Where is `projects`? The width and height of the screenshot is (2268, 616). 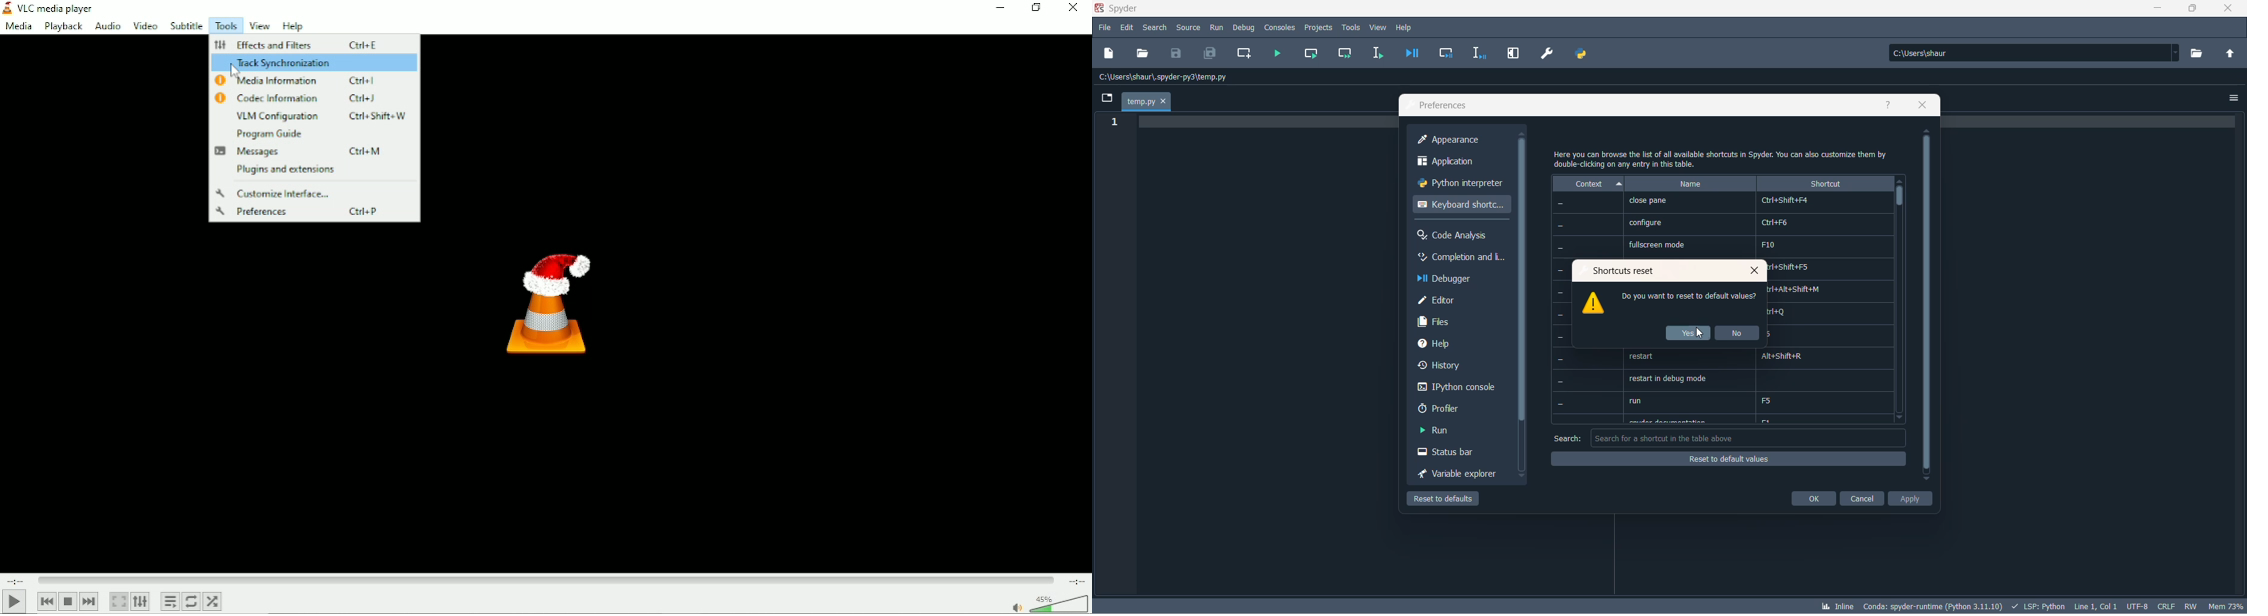 projects is located at coordinates (1318, 28).